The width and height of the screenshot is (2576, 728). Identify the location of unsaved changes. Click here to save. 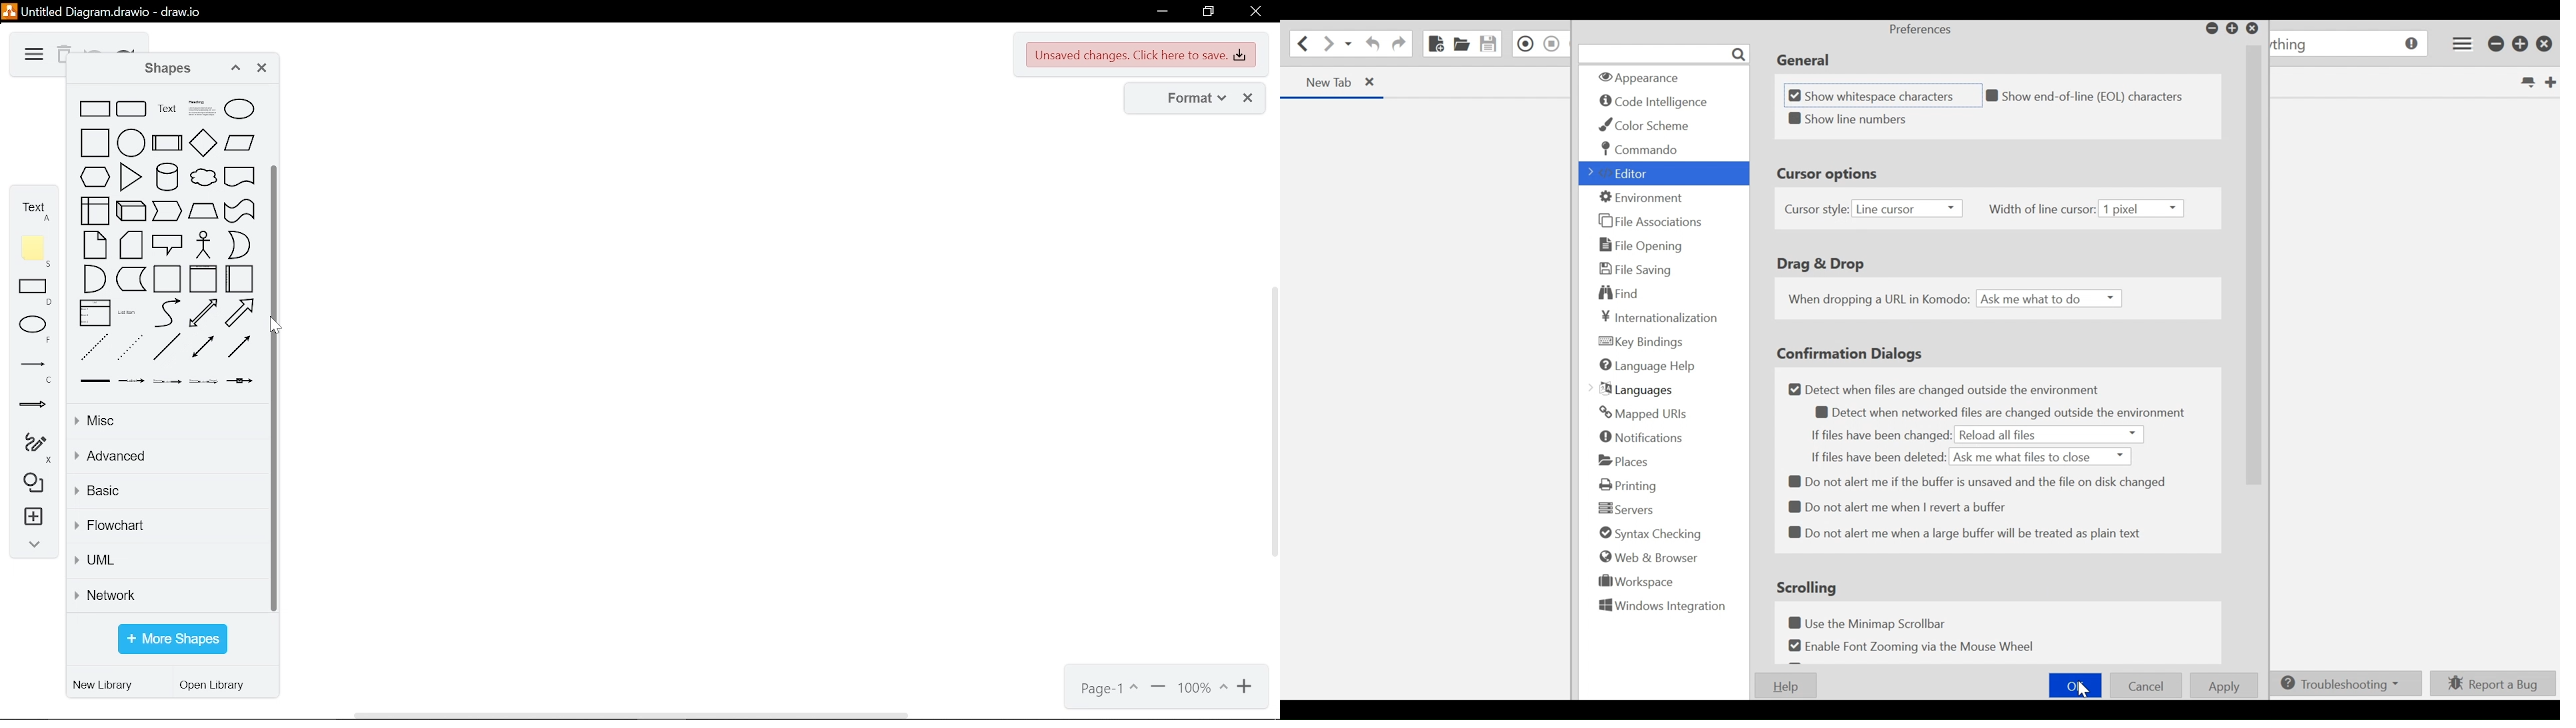
(1142, 55).